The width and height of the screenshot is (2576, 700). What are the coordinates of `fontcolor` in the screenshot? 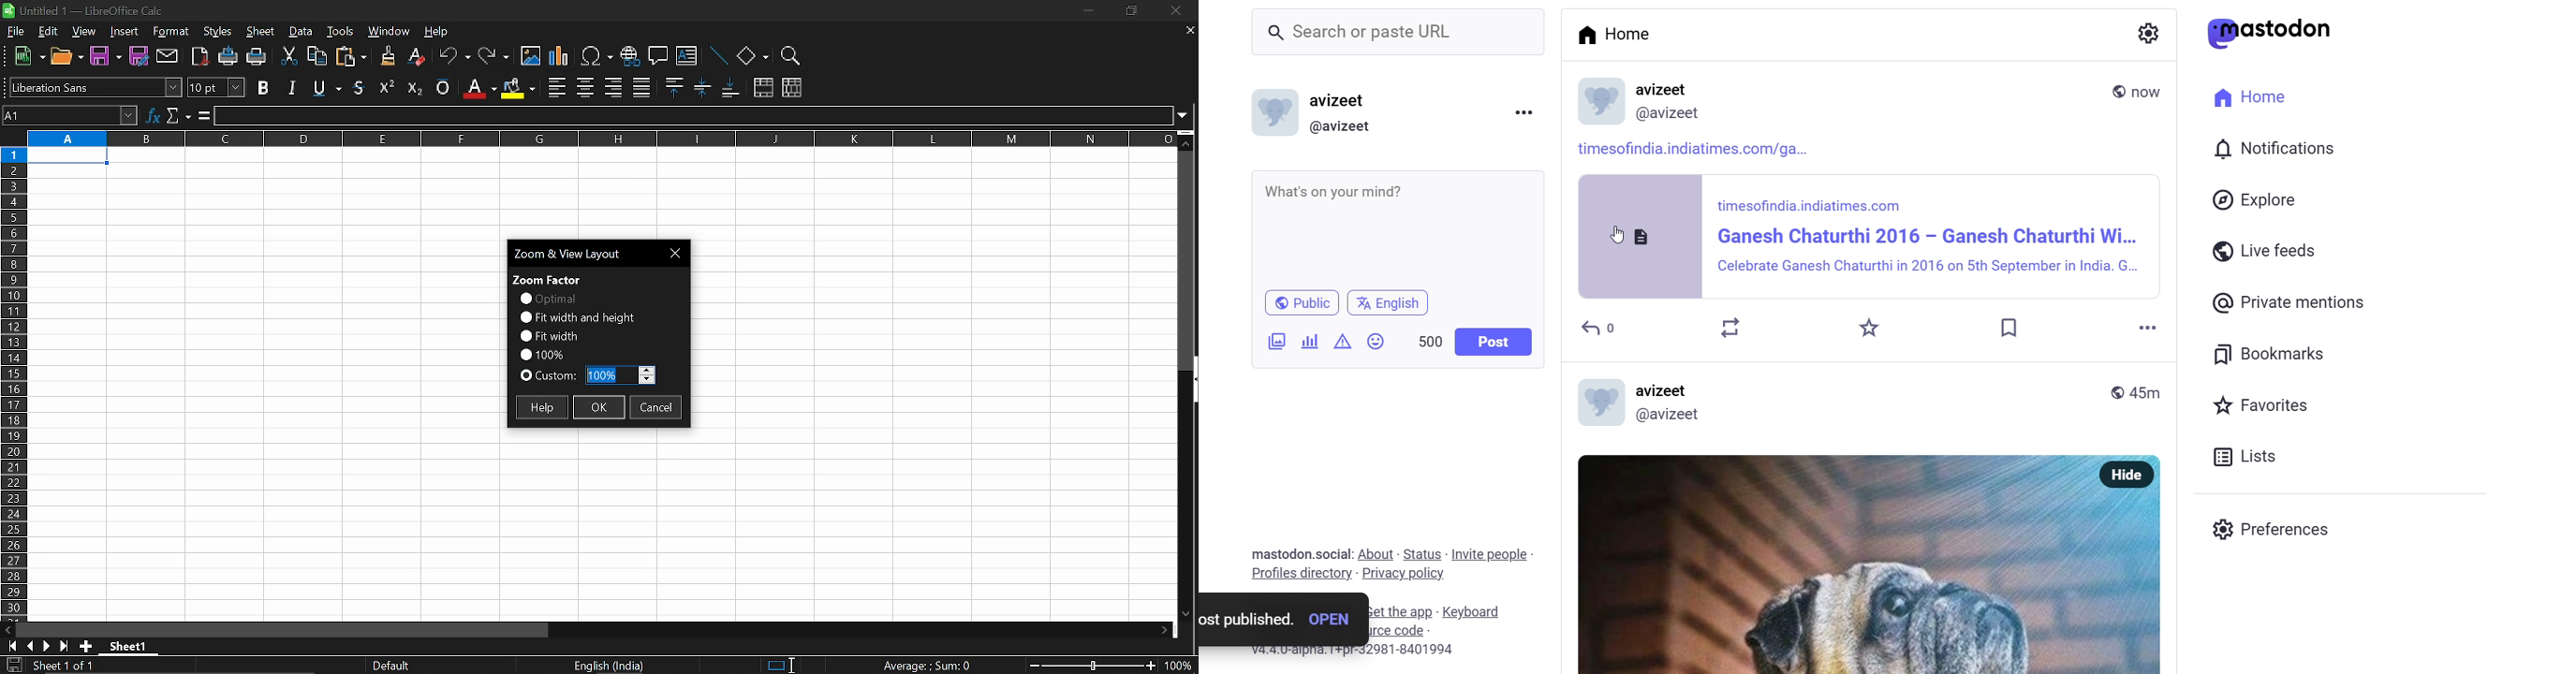 It's located at (478, 88).